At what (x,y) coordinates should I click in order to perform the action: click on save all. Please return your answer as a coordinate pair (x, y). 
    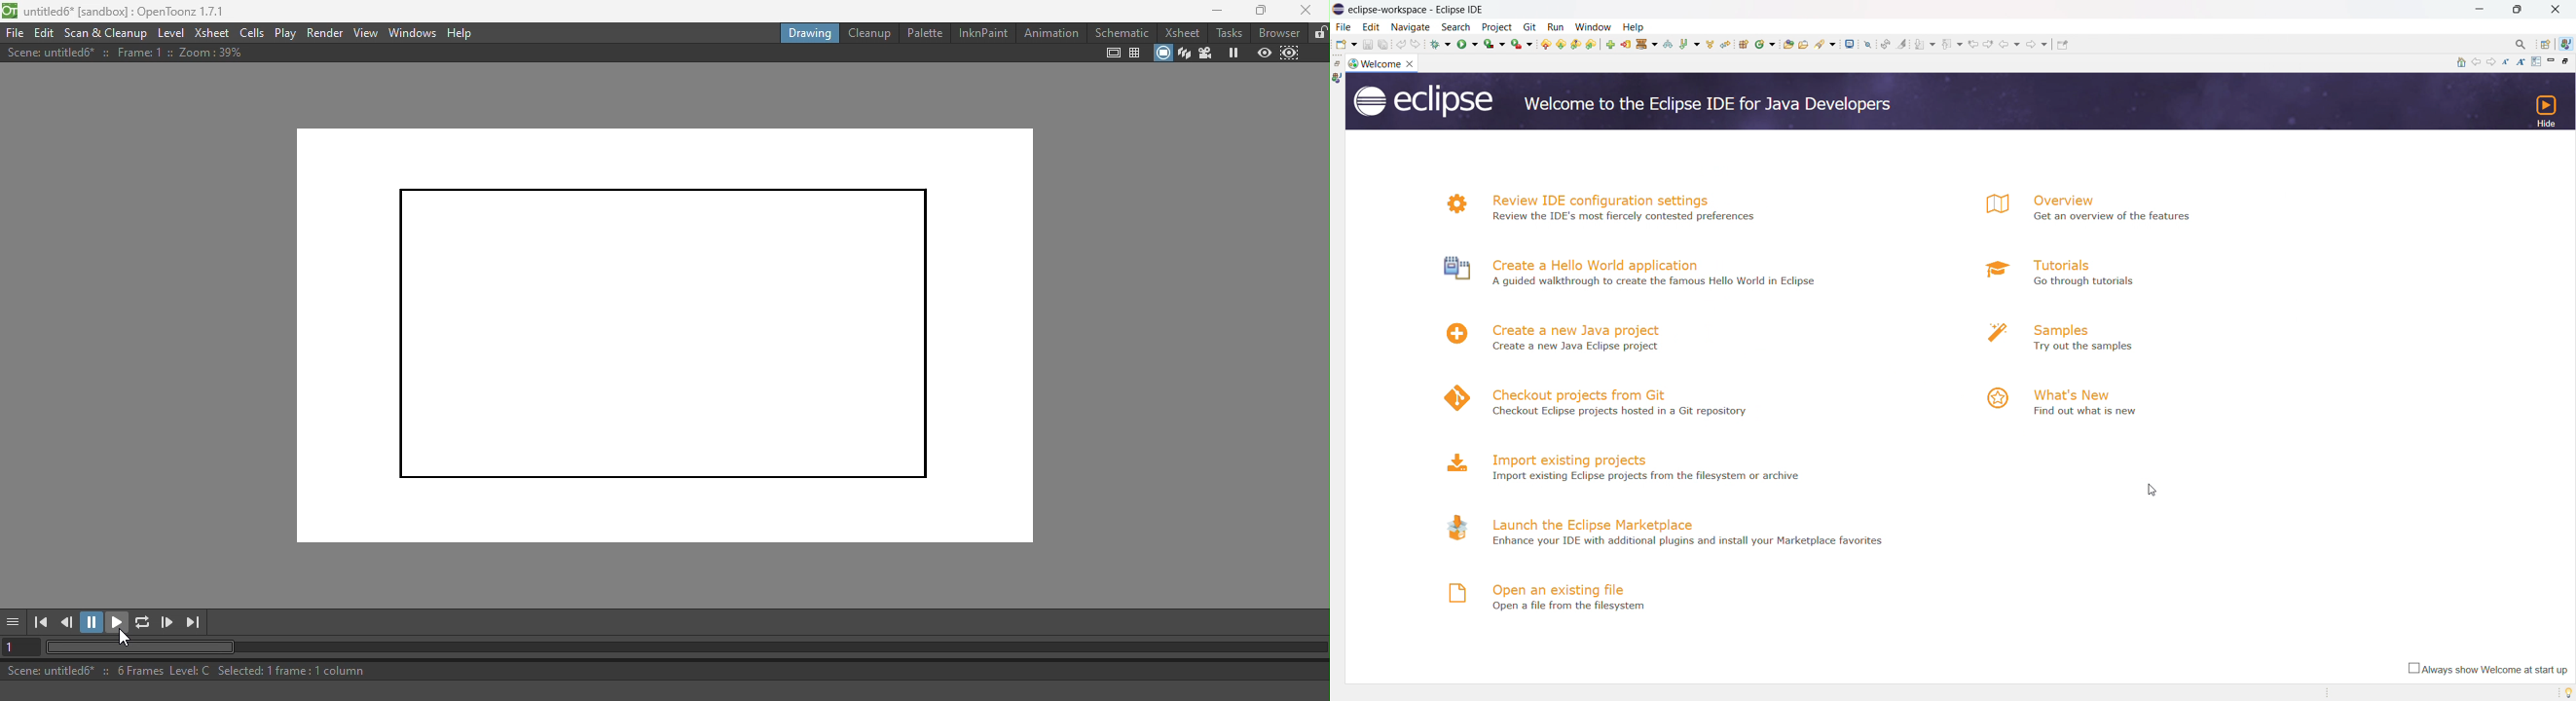
    Looking at the image, I should click on (1384, 44).